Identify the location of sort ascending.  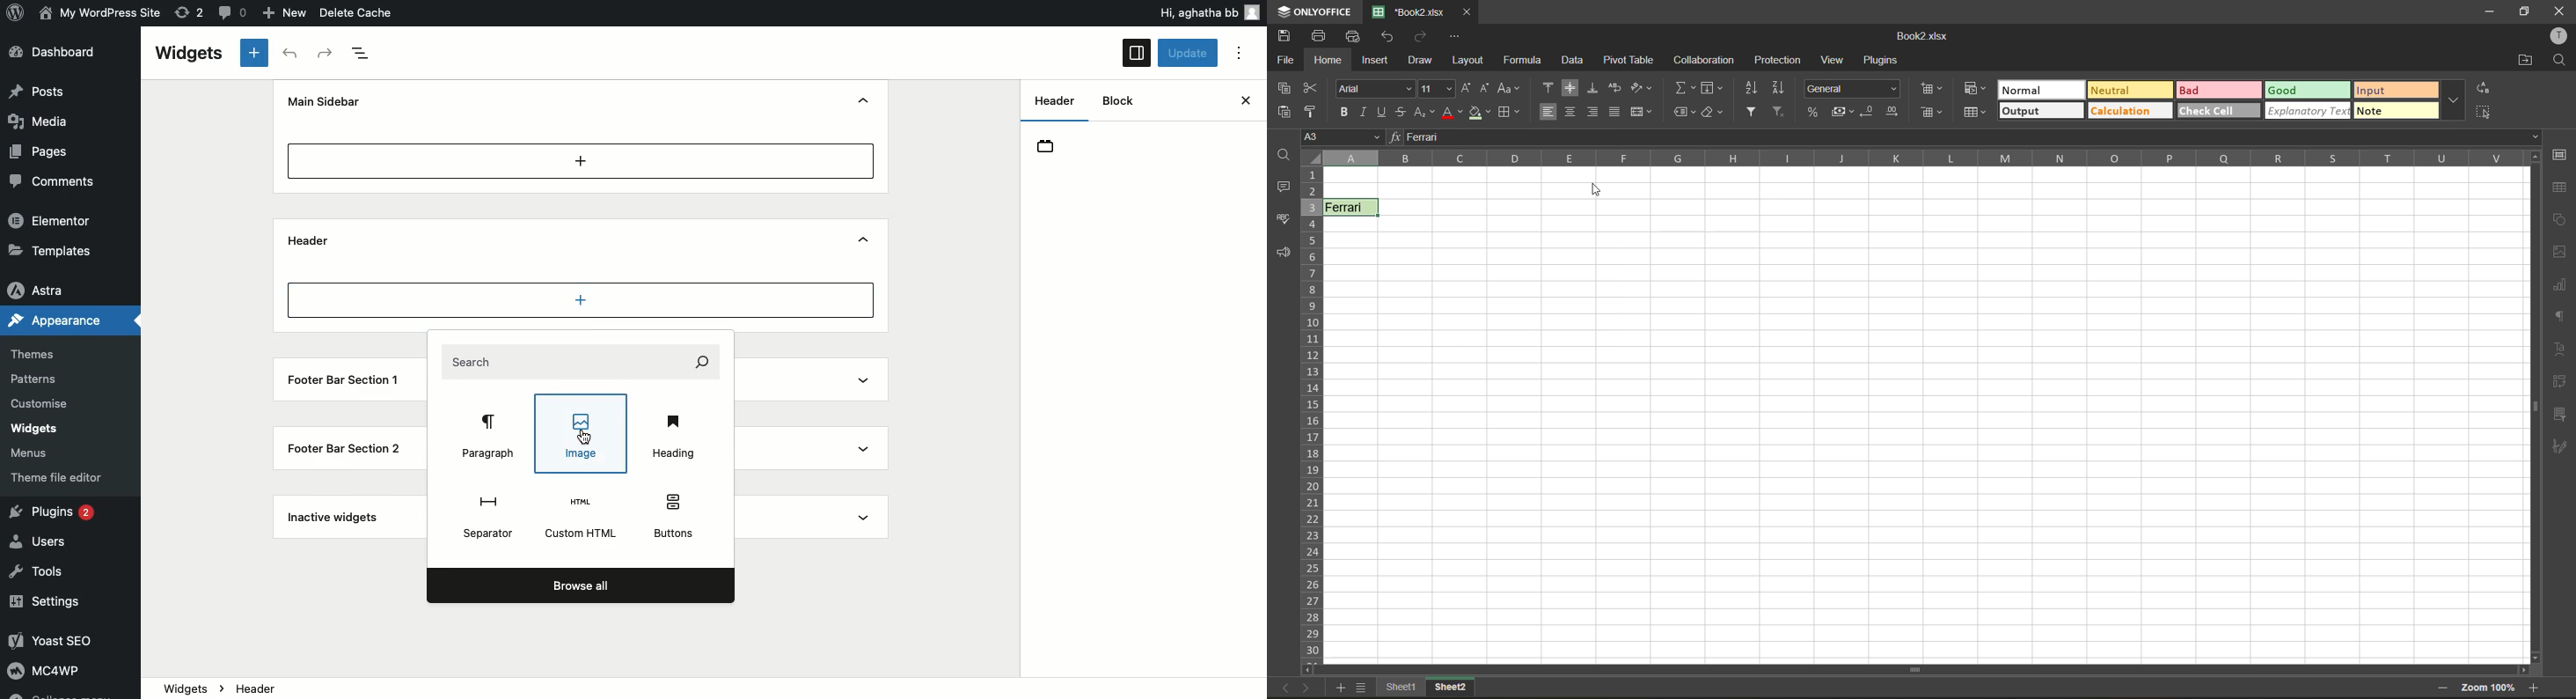
(1752, 88).